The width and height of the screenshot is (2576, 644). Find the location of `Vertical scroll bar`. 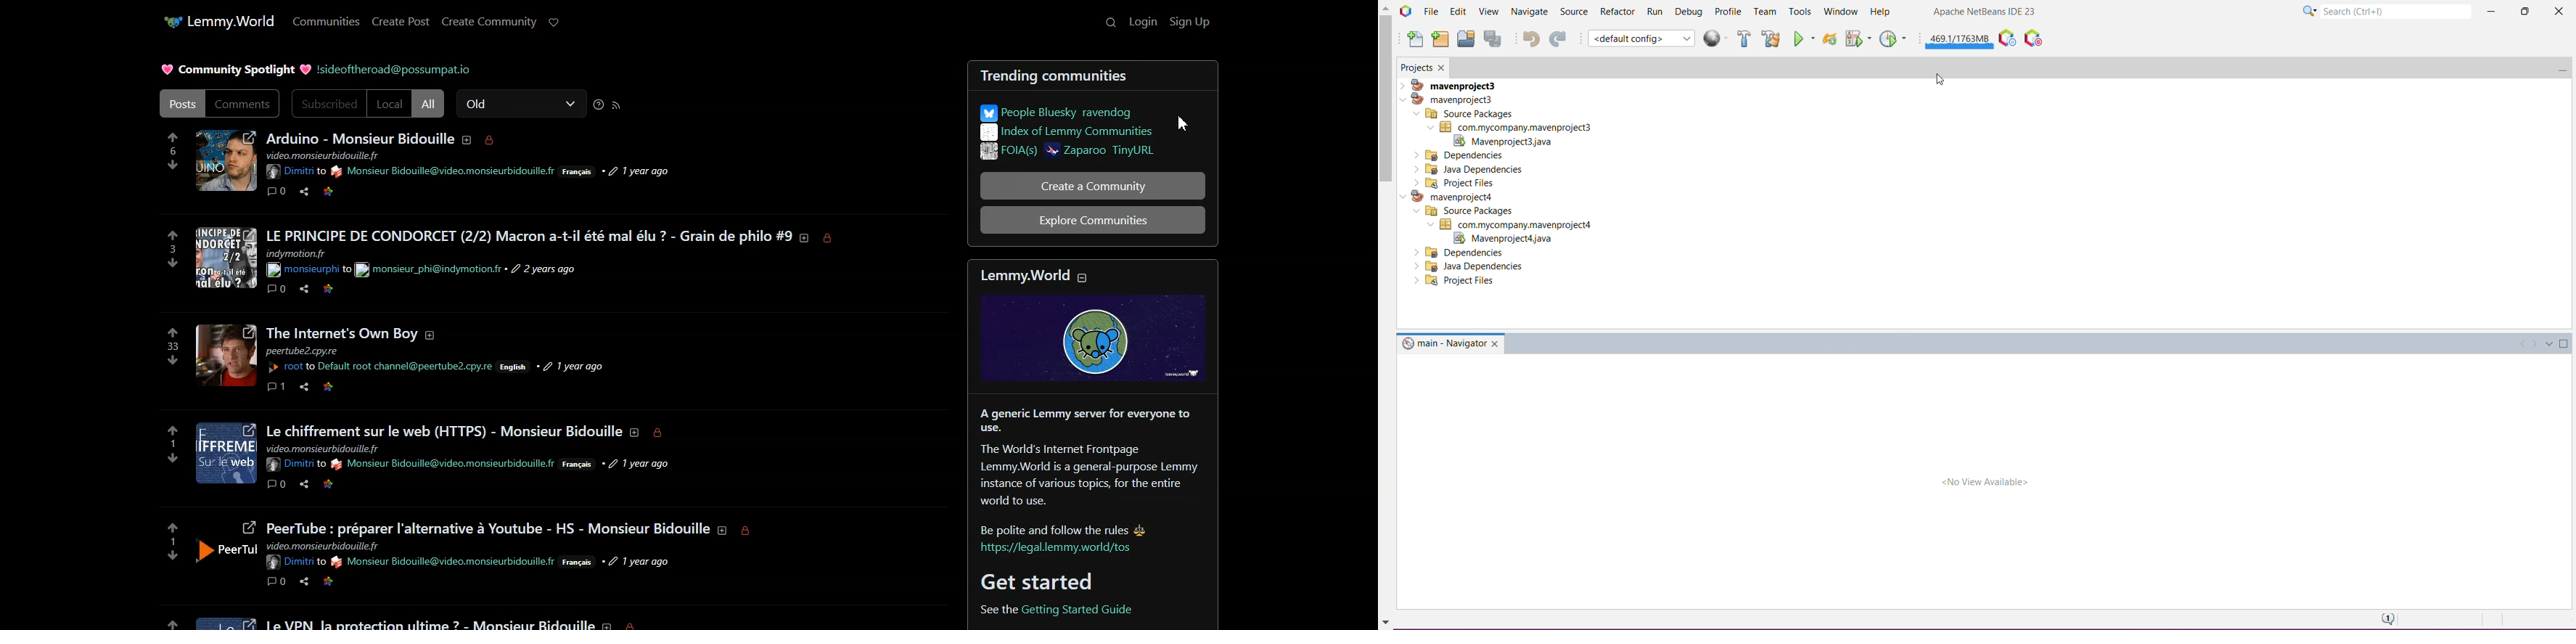

Vertical scroll bar is located at coordinates (1385, 315).